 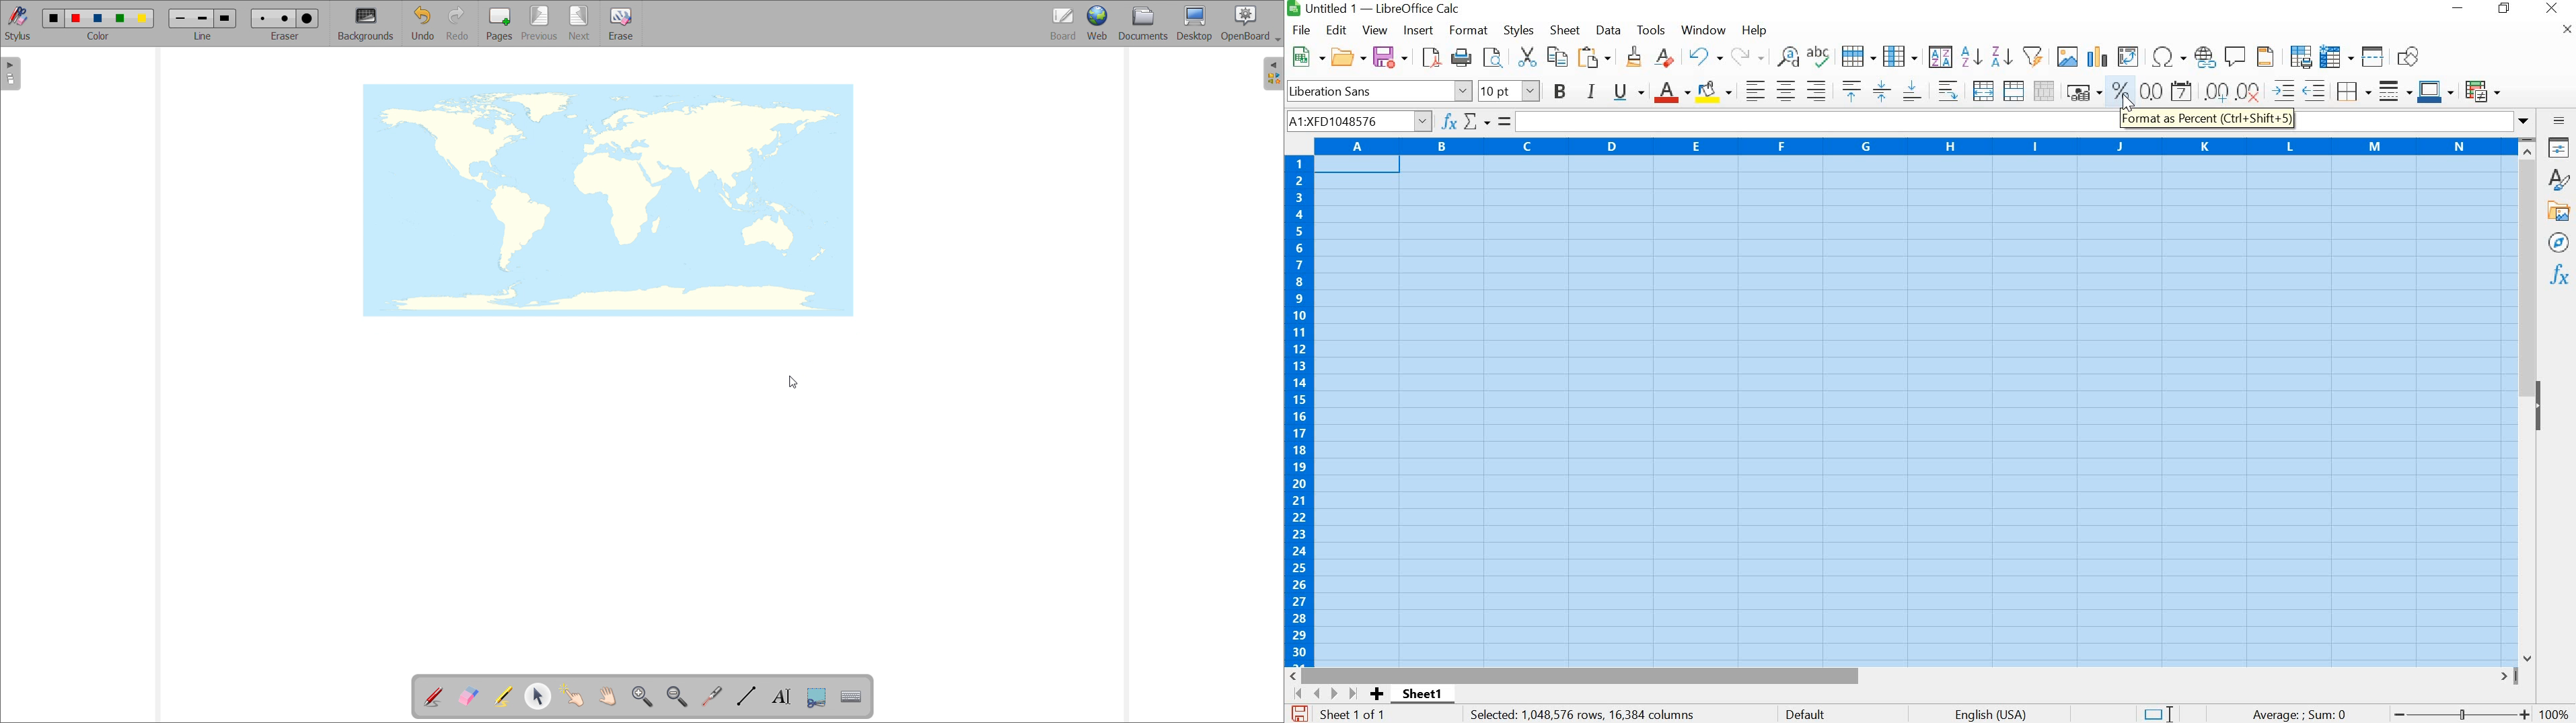 I want to click on Scroll to next sheet, so click(x=1323, y=693).